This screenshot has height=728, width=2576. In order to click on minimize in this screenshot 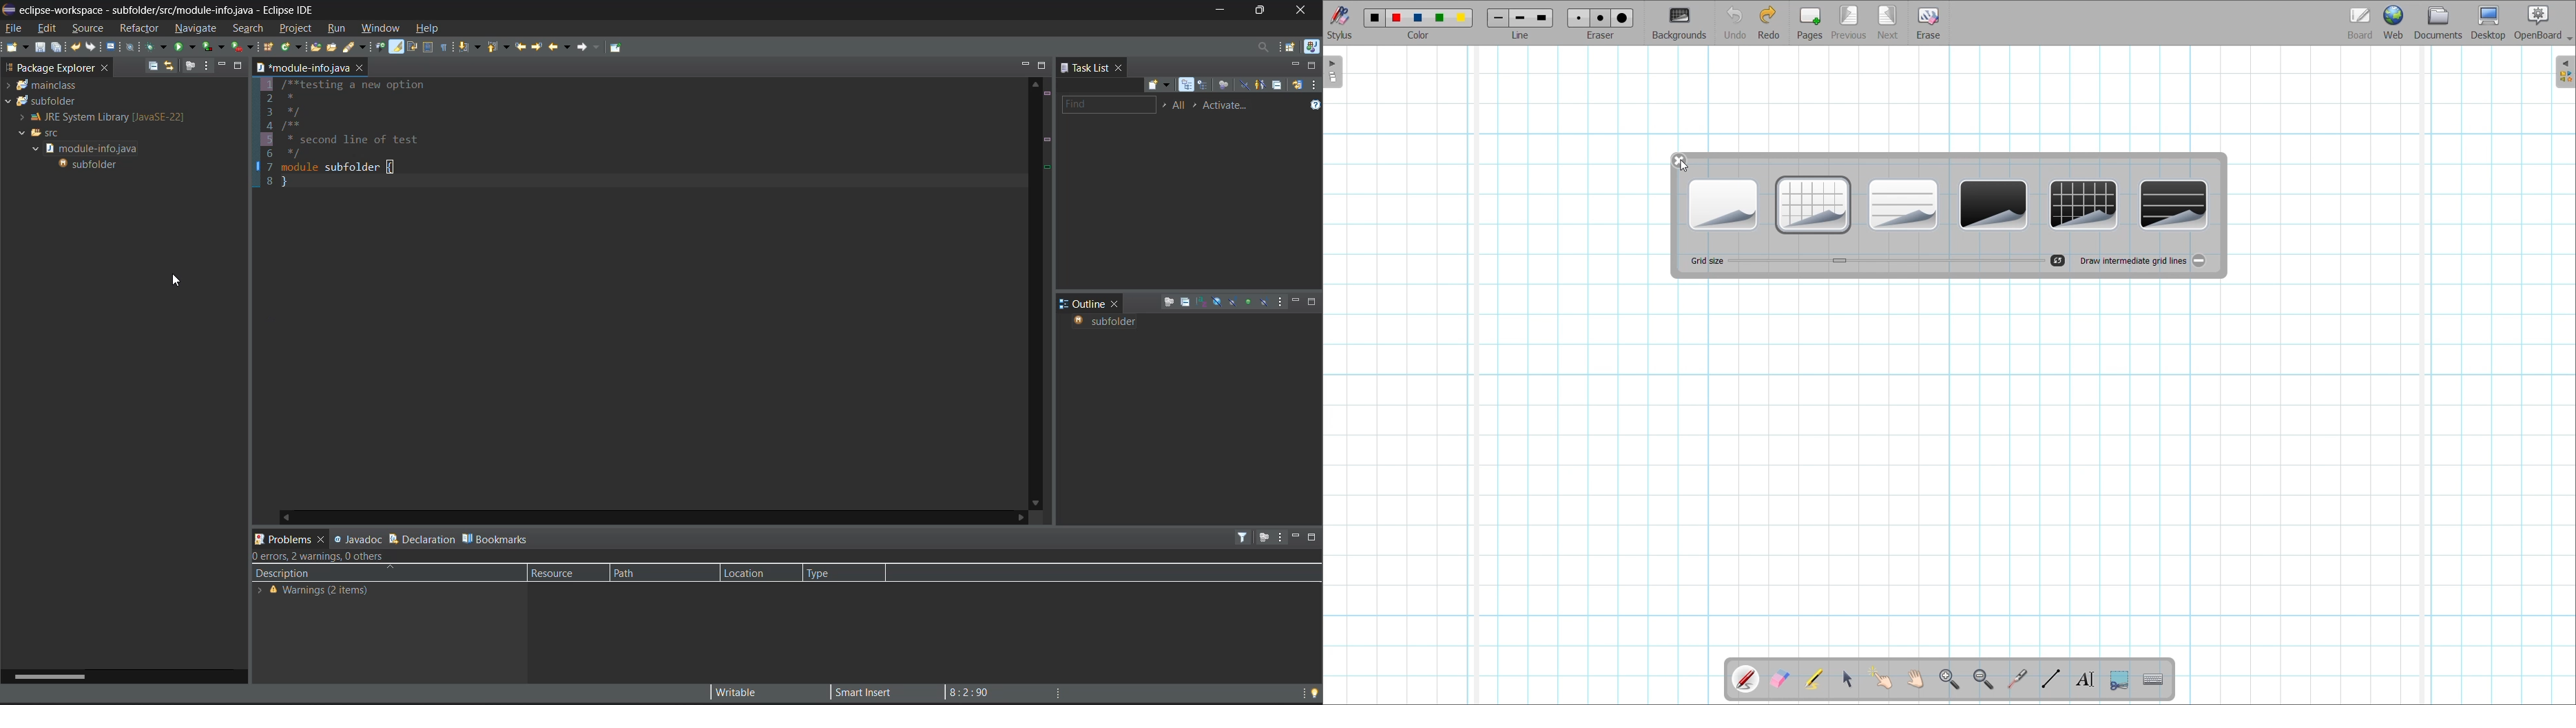, I will do `click(220, 65)`.